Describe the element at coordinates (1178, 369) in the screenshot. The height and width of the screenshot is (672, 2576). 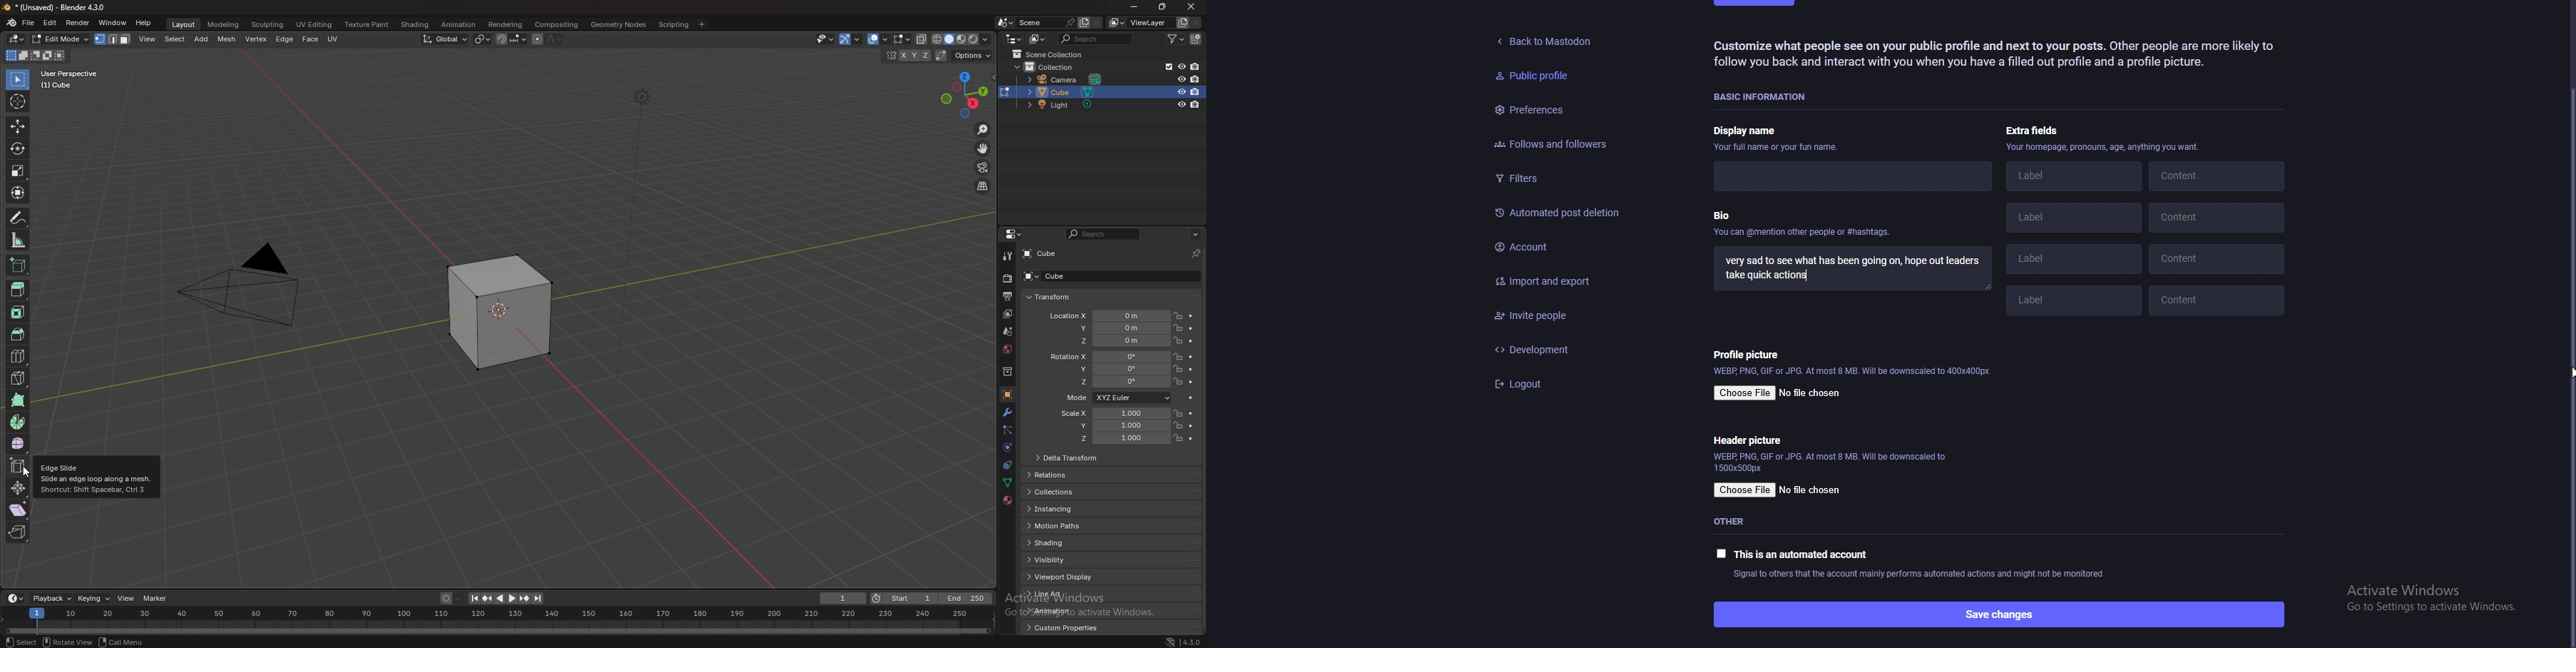
I see `lock` at that location.